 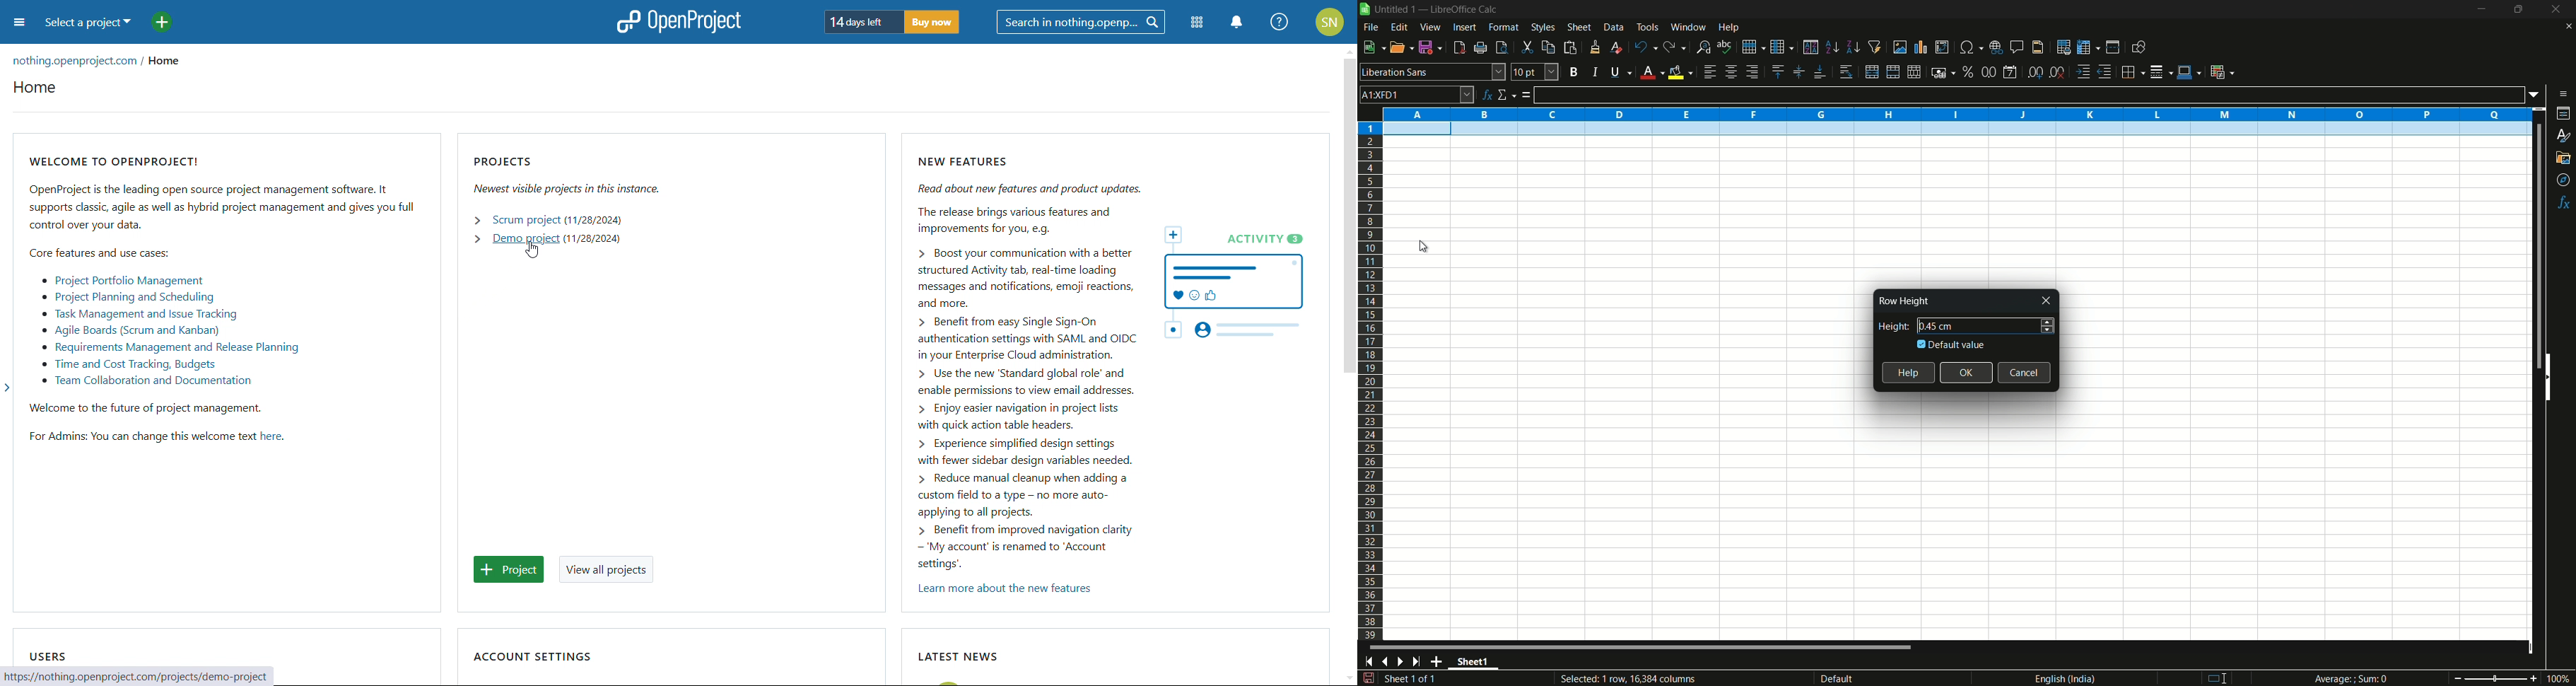 I want to click on print, so click(x=1480, y=48).